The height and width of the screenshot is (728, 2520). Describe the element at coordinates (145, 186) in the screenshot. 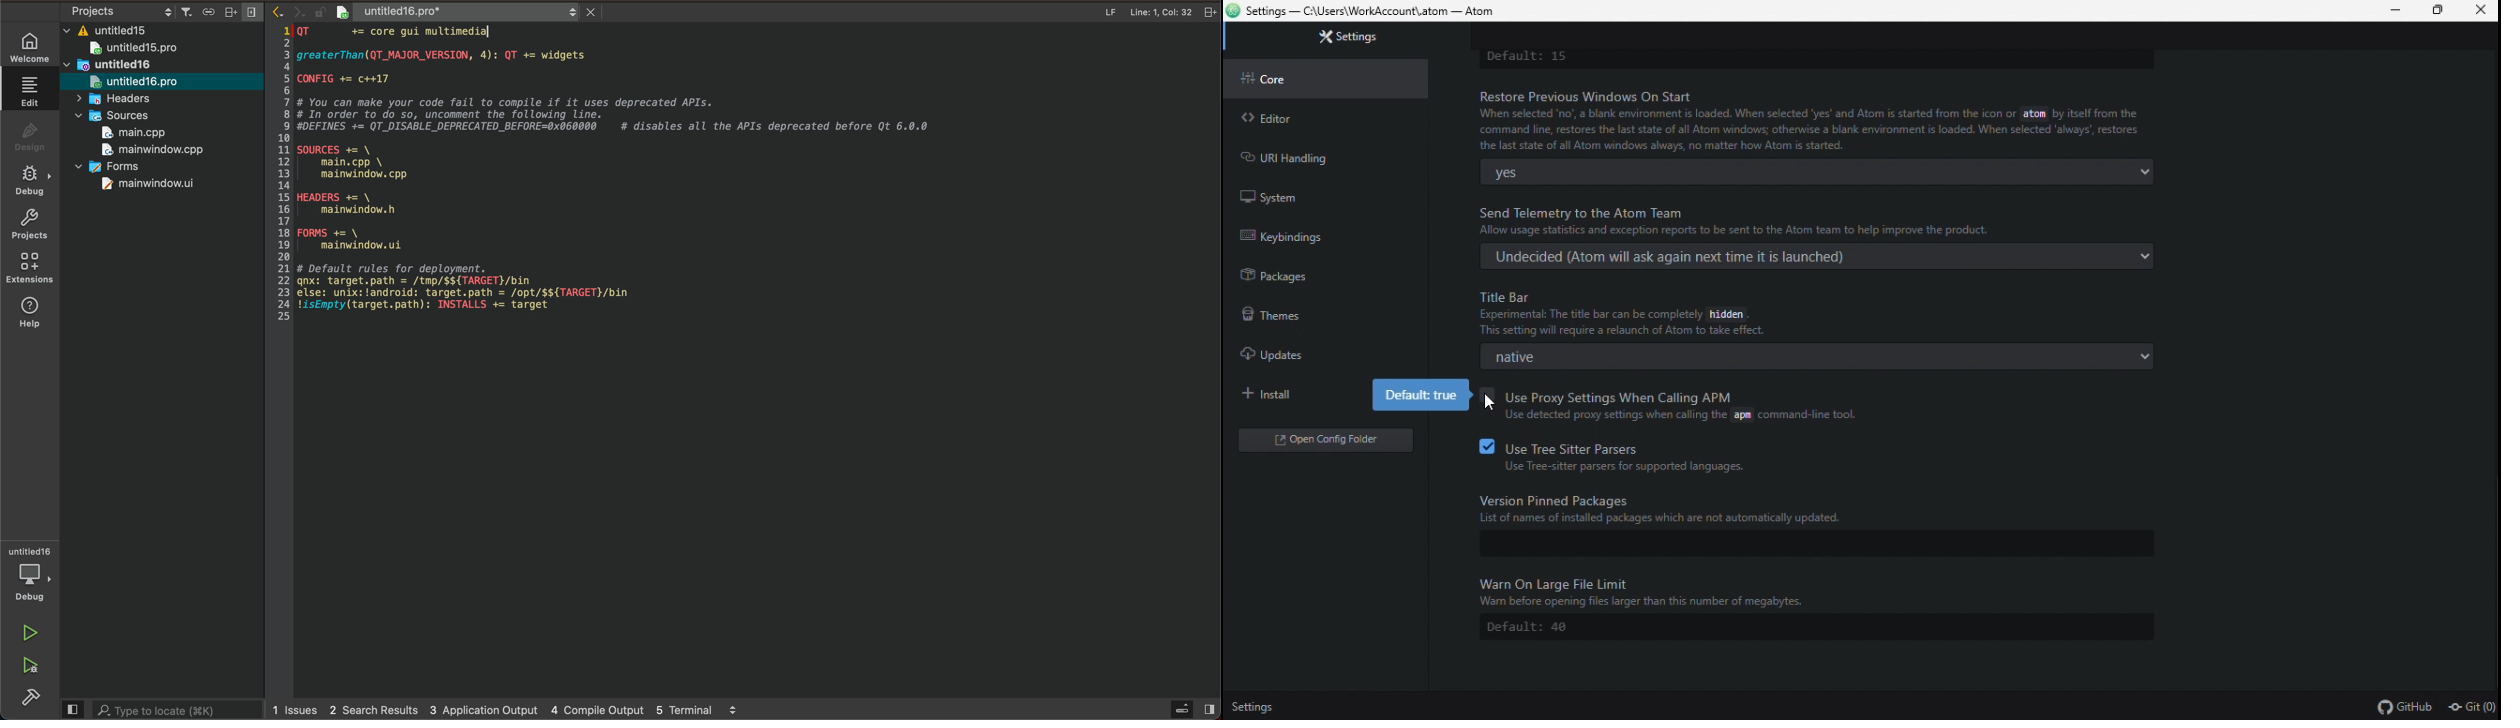

I see `mainwindow` at that location.